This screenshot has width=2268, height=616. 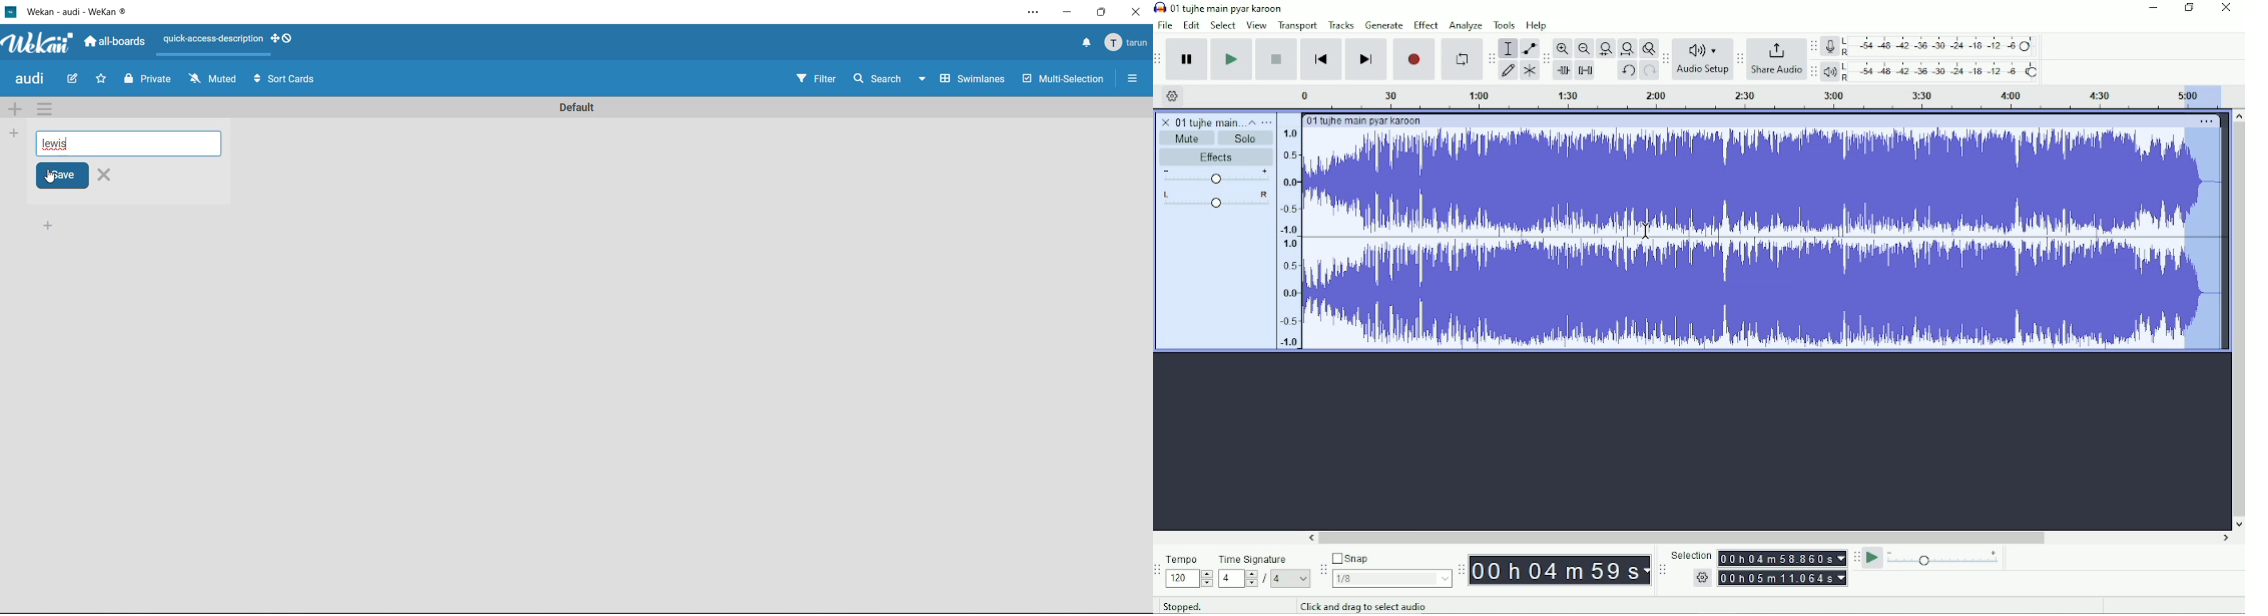 What do you see at coordinates (1275, 59) in the screenshot?
I see `Stop` at bounding box center [1275, 59].